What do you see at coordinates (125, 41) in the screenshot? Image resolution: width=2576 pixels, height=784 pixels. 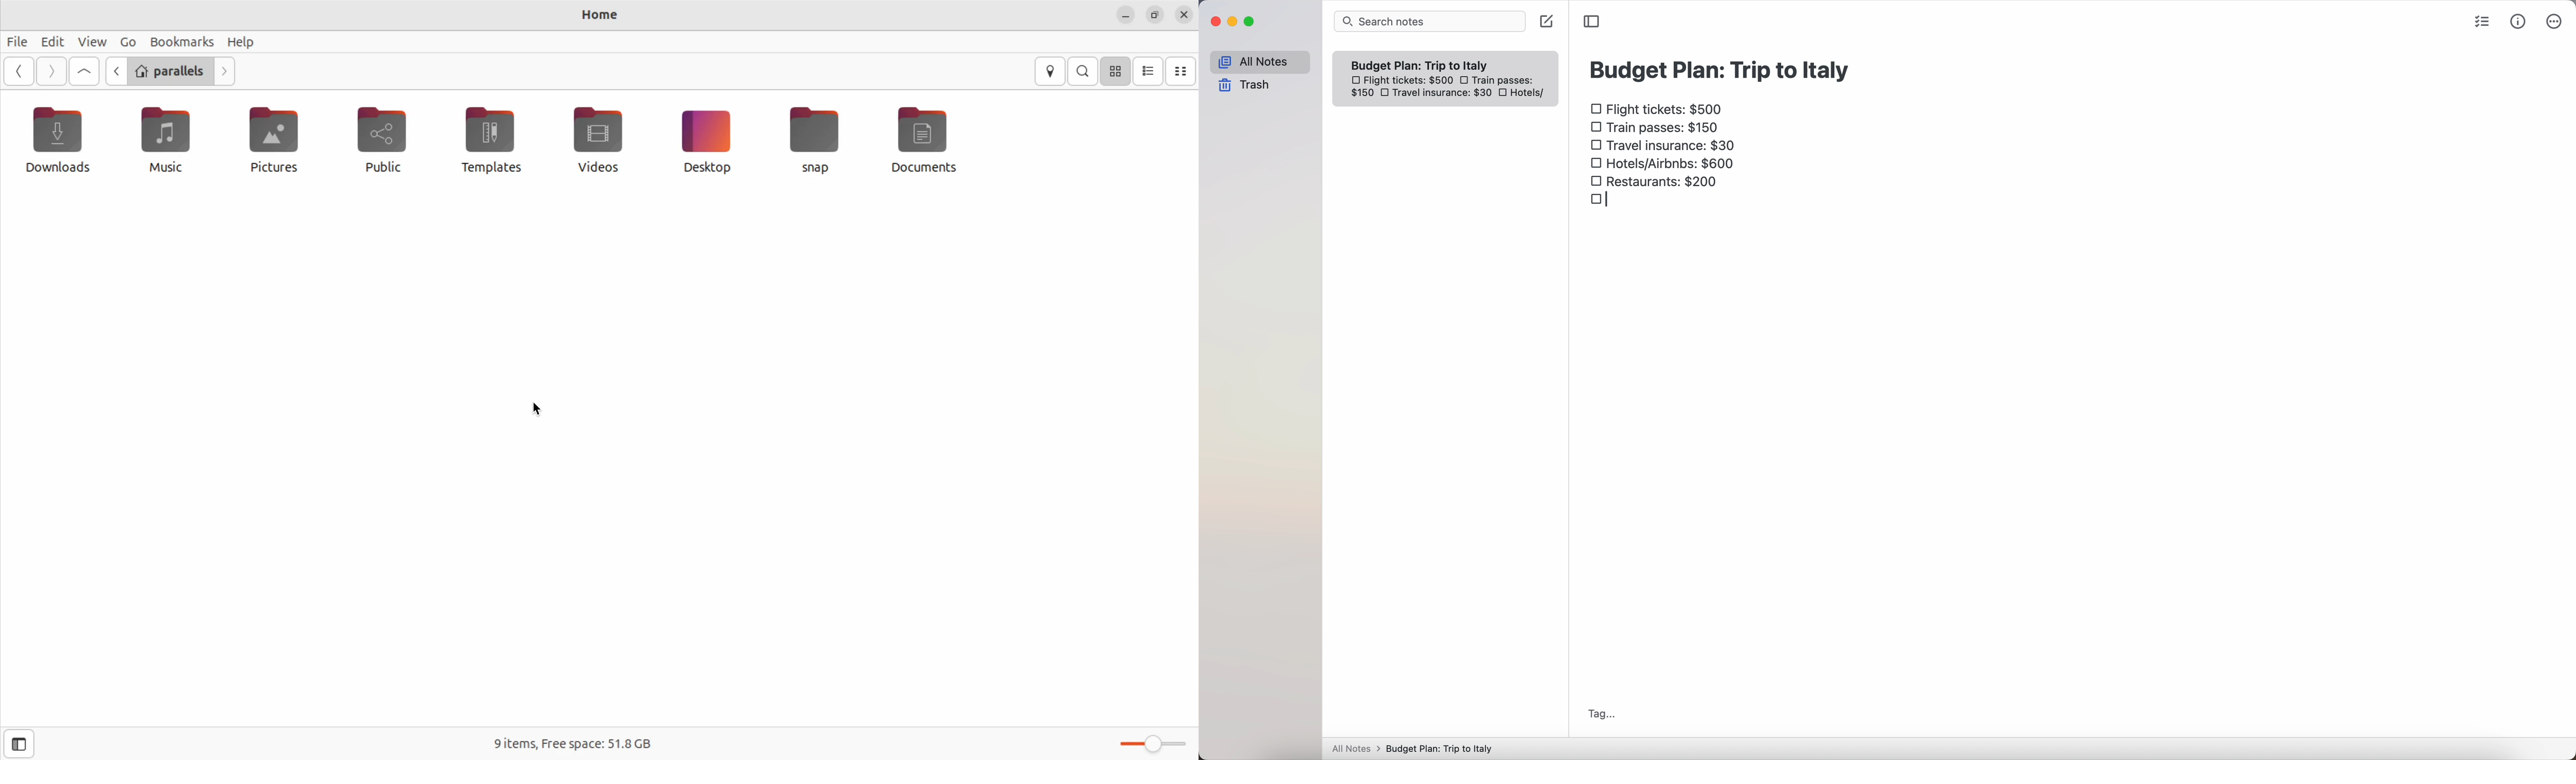 I see `go` at bounding box center [125, 41].